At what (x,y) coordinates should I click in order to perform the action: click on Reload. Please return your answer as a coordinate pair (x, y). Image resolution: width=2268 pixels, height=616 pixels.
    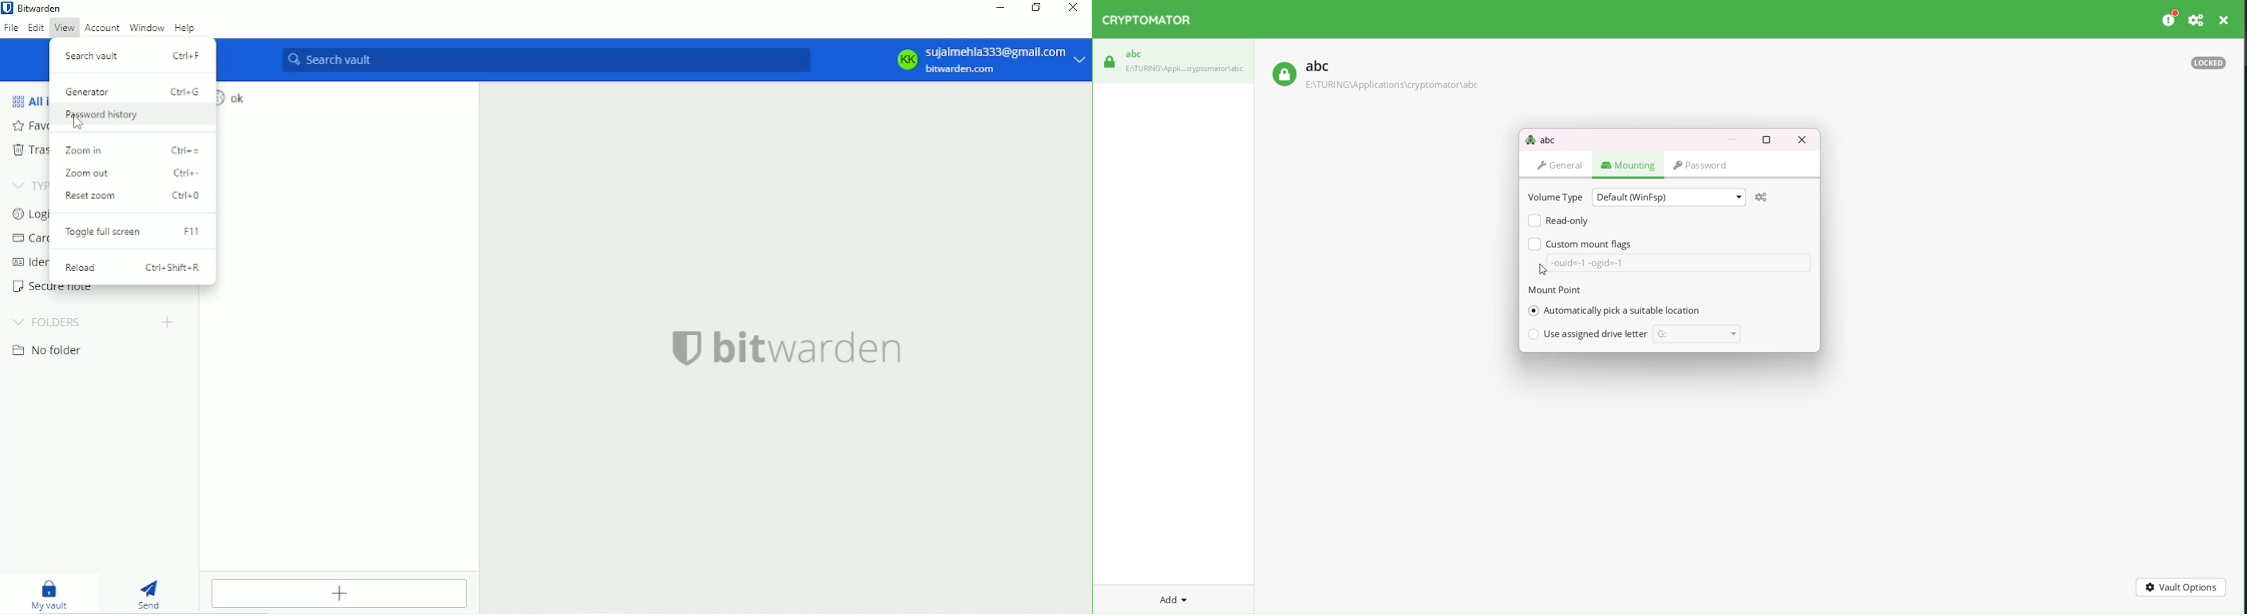
    Looking at the image, I should click on (134, 268).